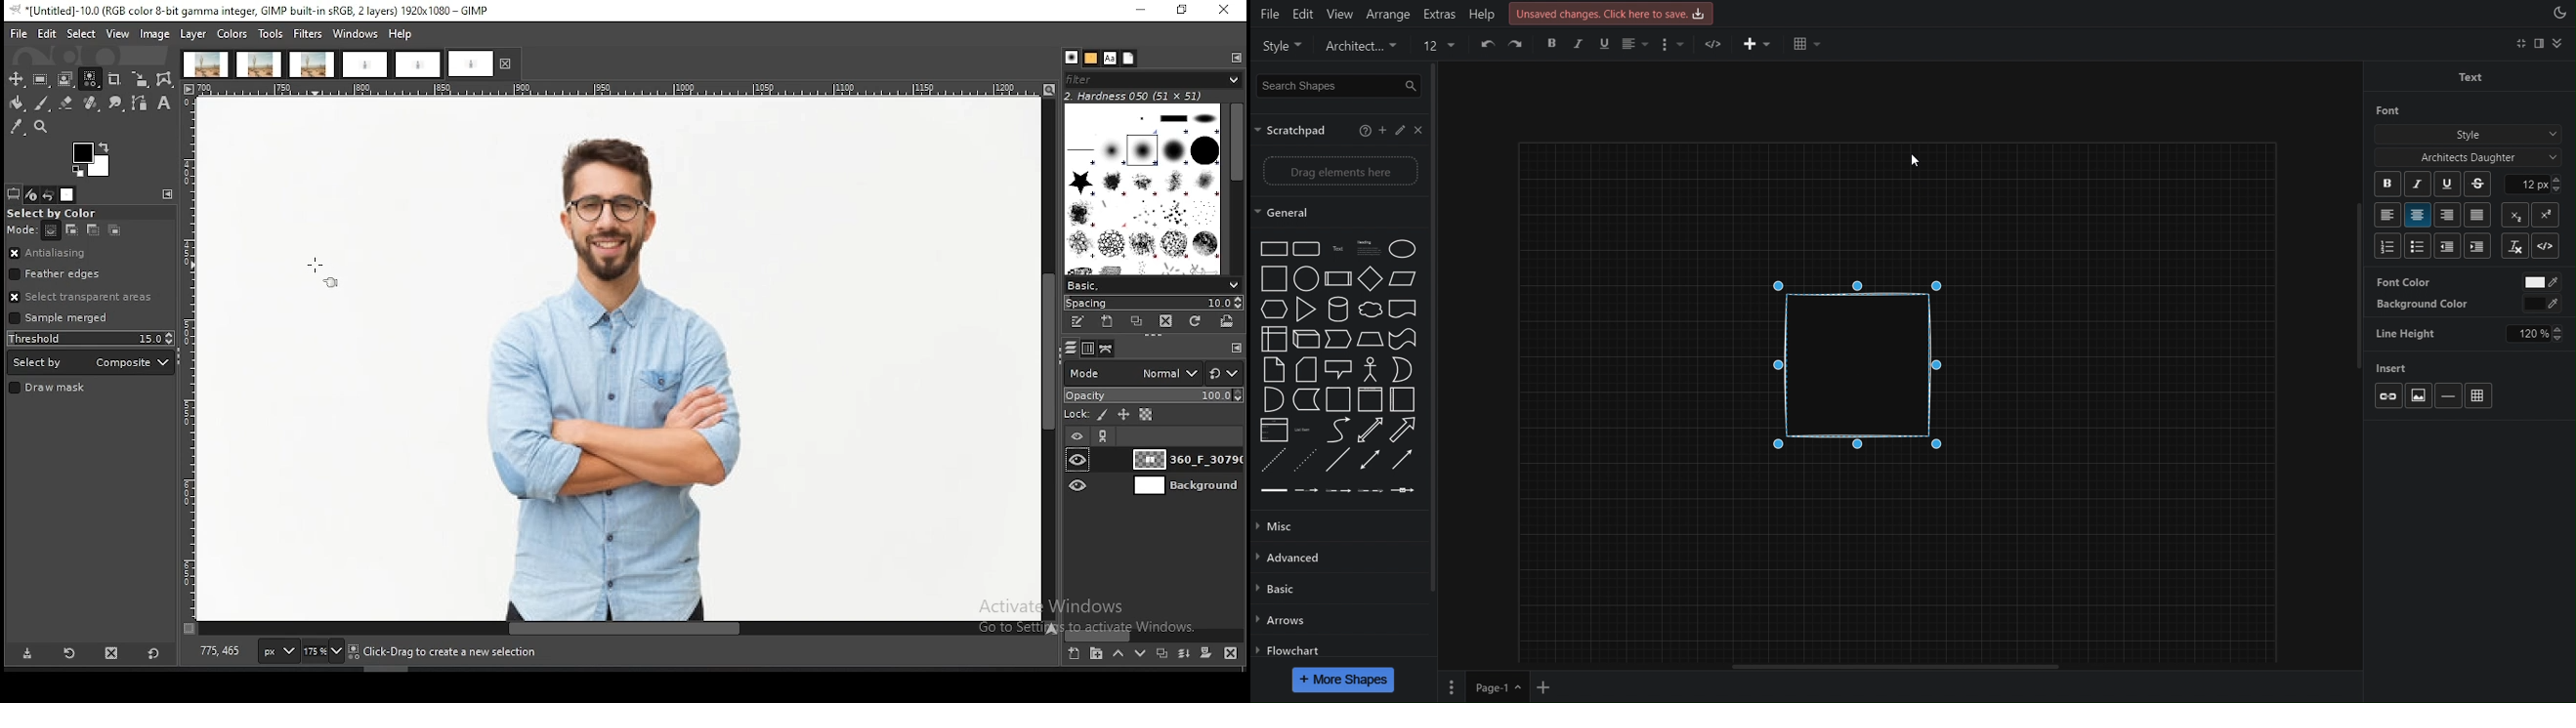  I want to click on Edit, so click(1302, 11).